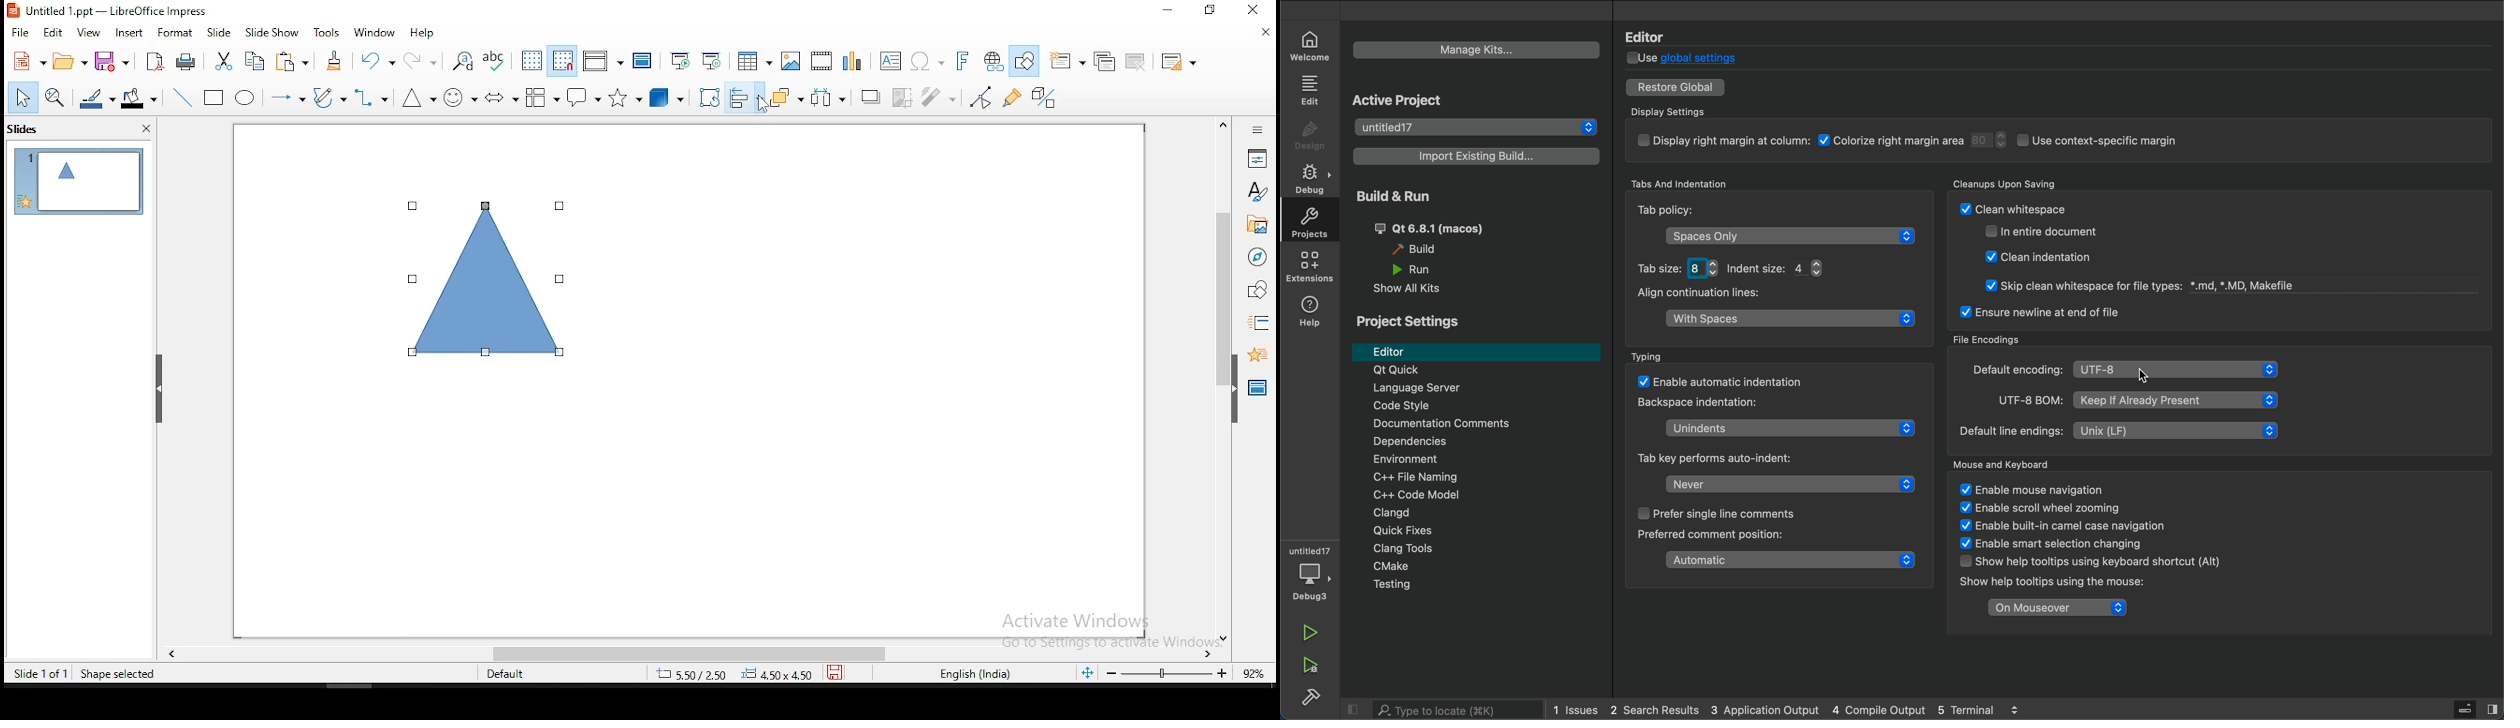 The height and width of the screenshot is (728, 2520). I want to click on file, so click(20, 34).